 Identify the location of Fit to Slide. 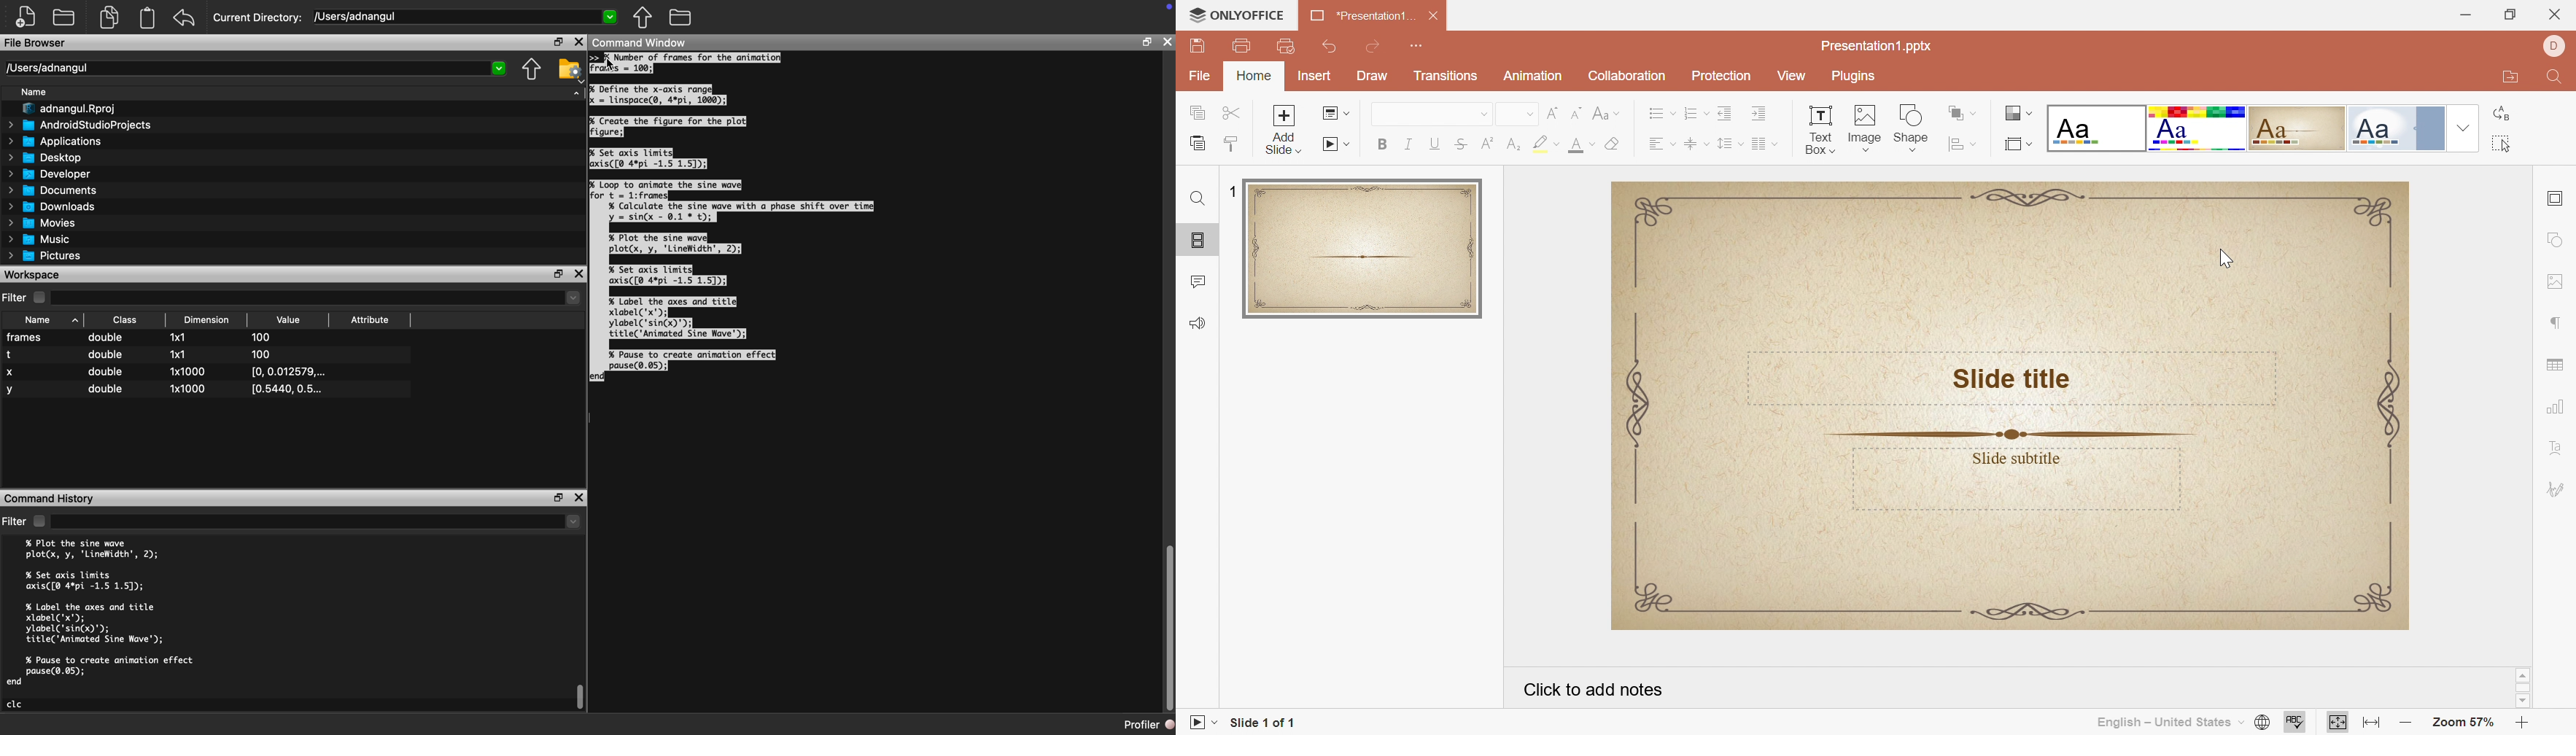
(2338, 721).